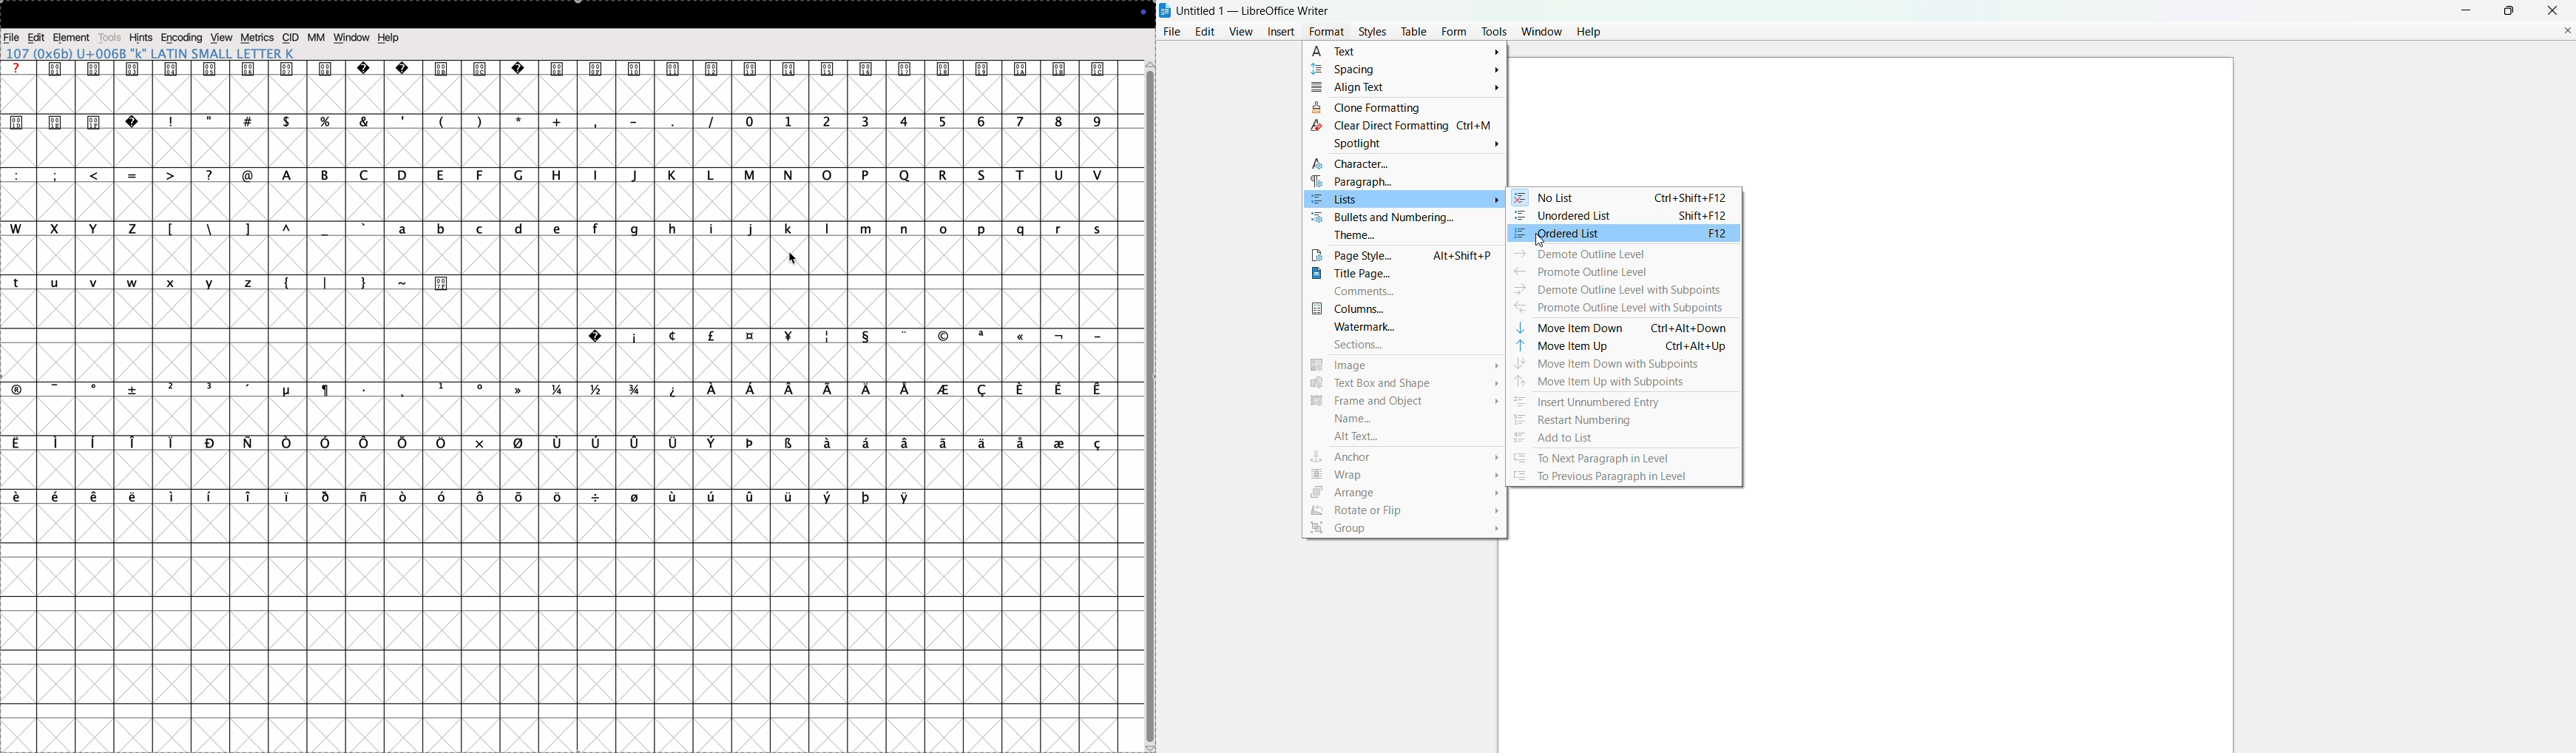  Describe the element at coordinates (909, 496) in the screenshot. I see `yupsilion` at that location.